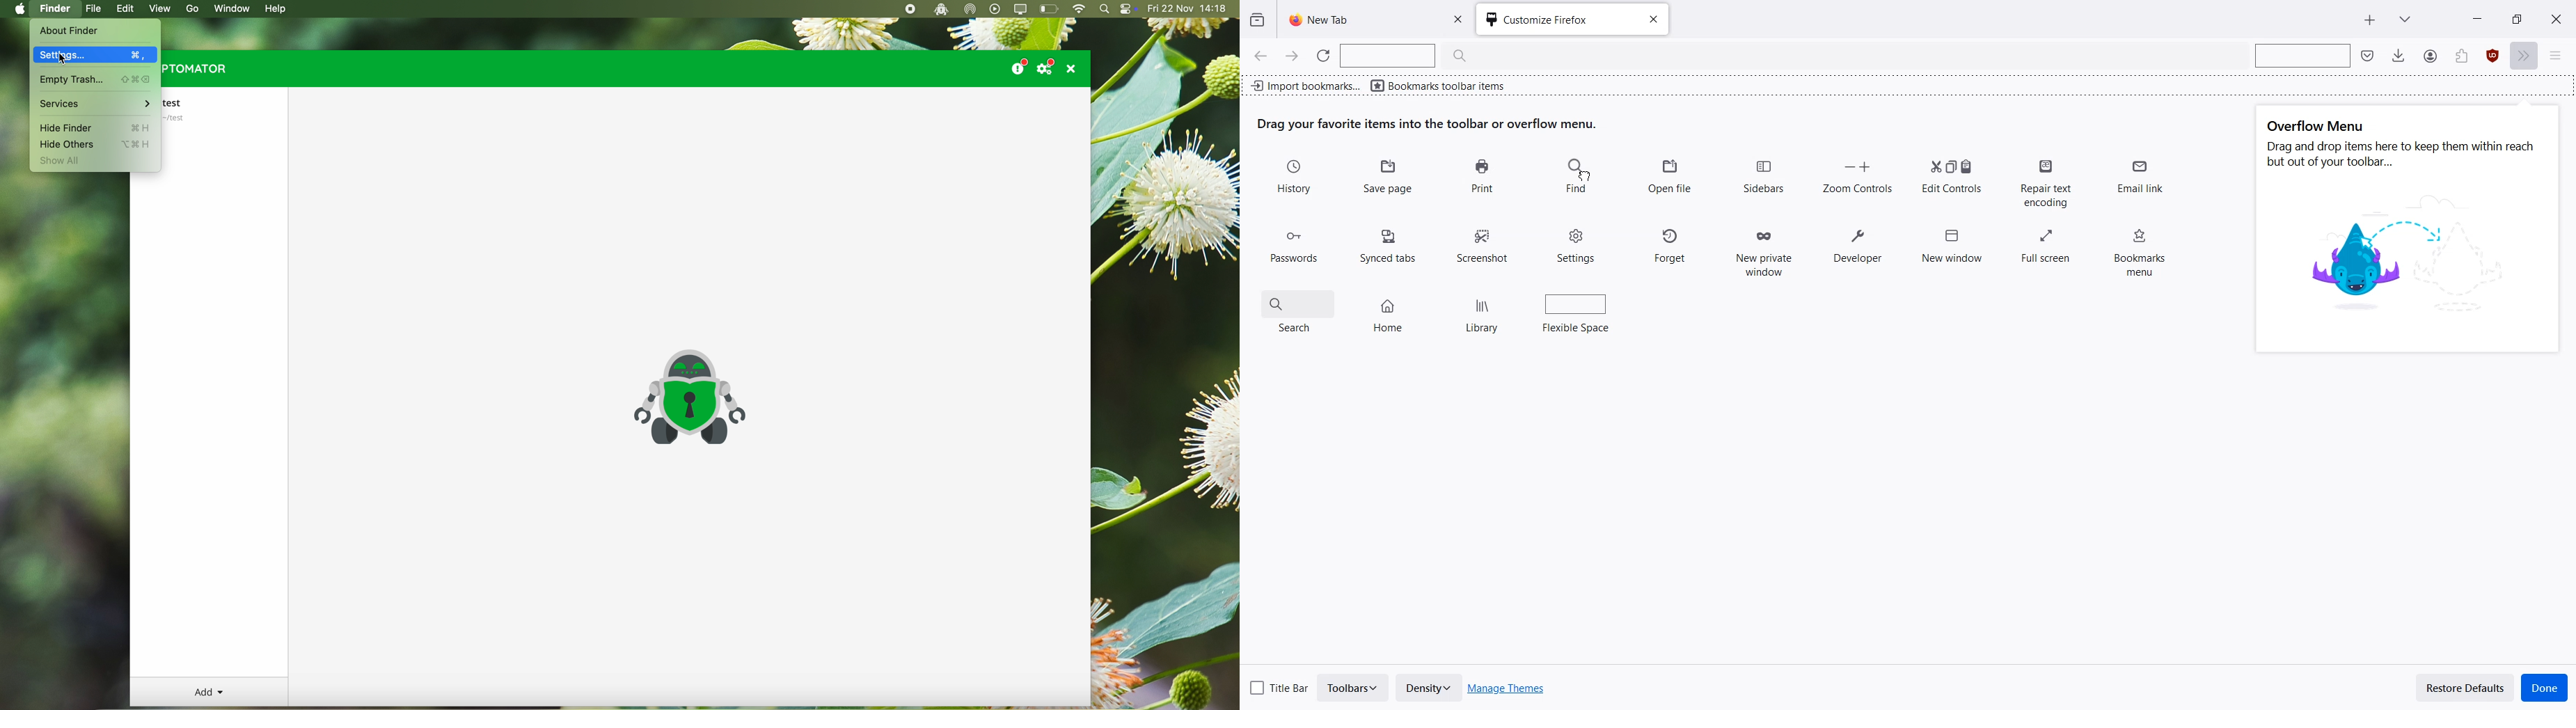 The image size is (2576, 728). Describe the element at coordinates (1128, 10) in the screenshot. I see `controls` at that location.